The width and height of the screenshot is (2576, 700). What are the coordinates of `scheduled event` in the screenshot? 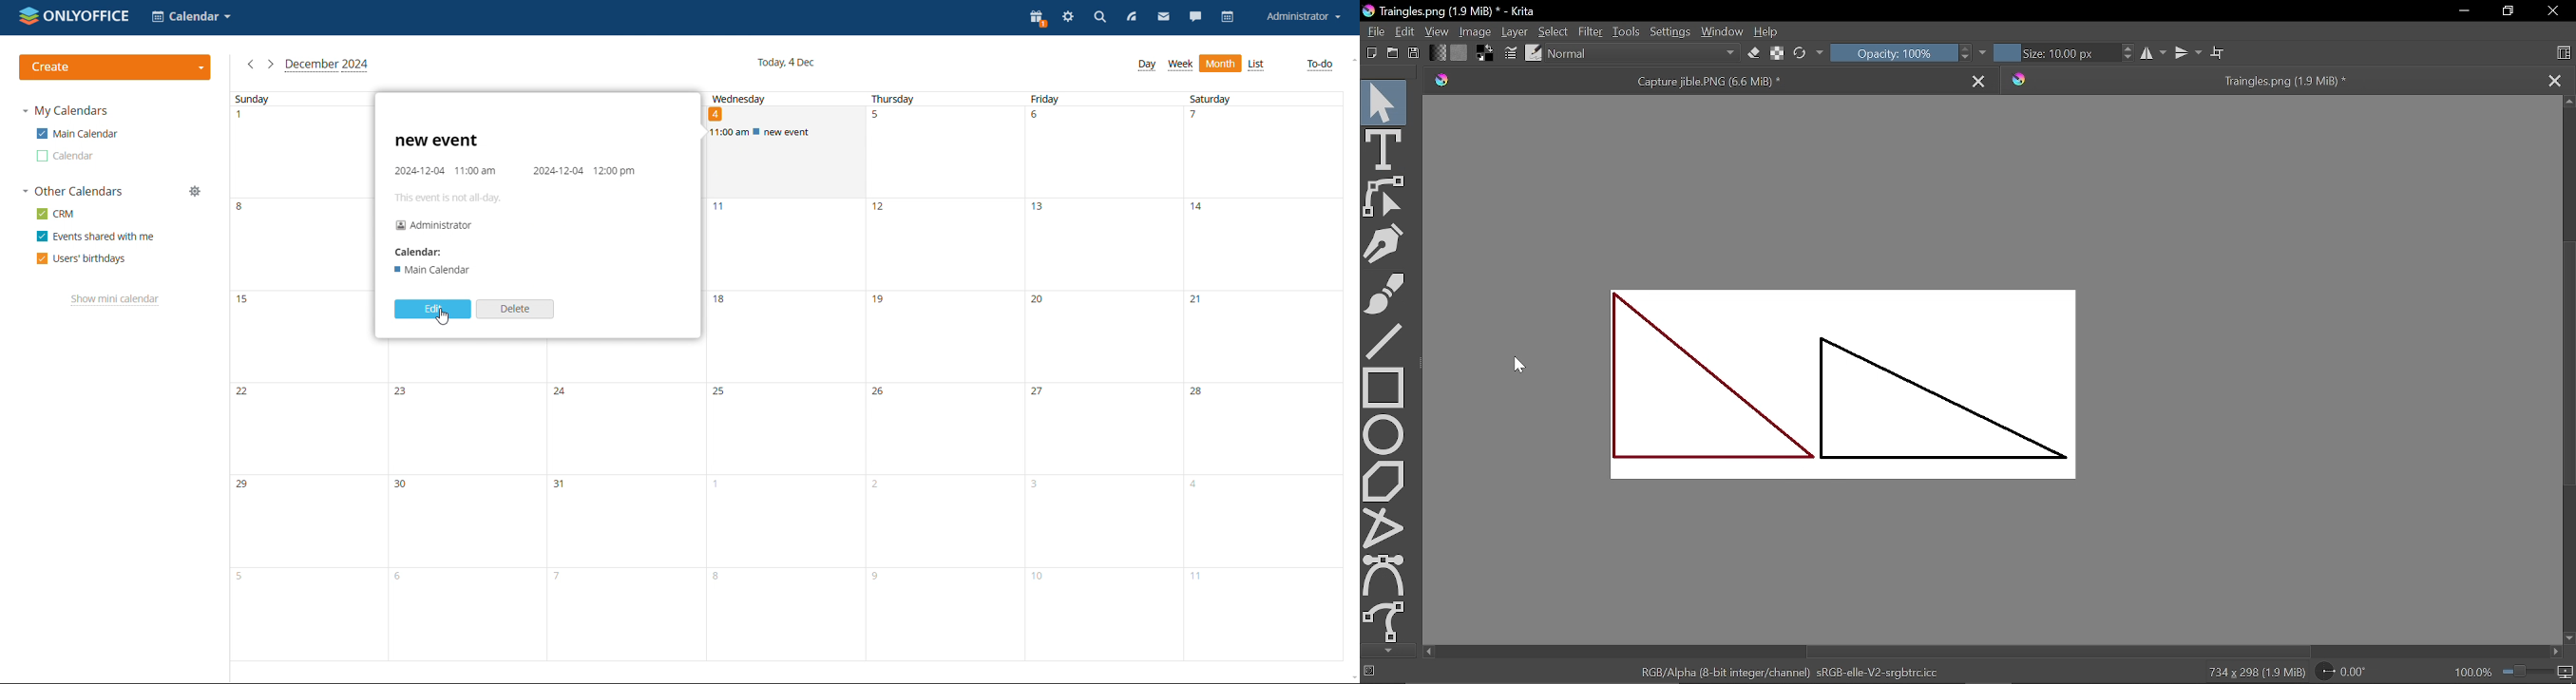 It's located at (786, 132).